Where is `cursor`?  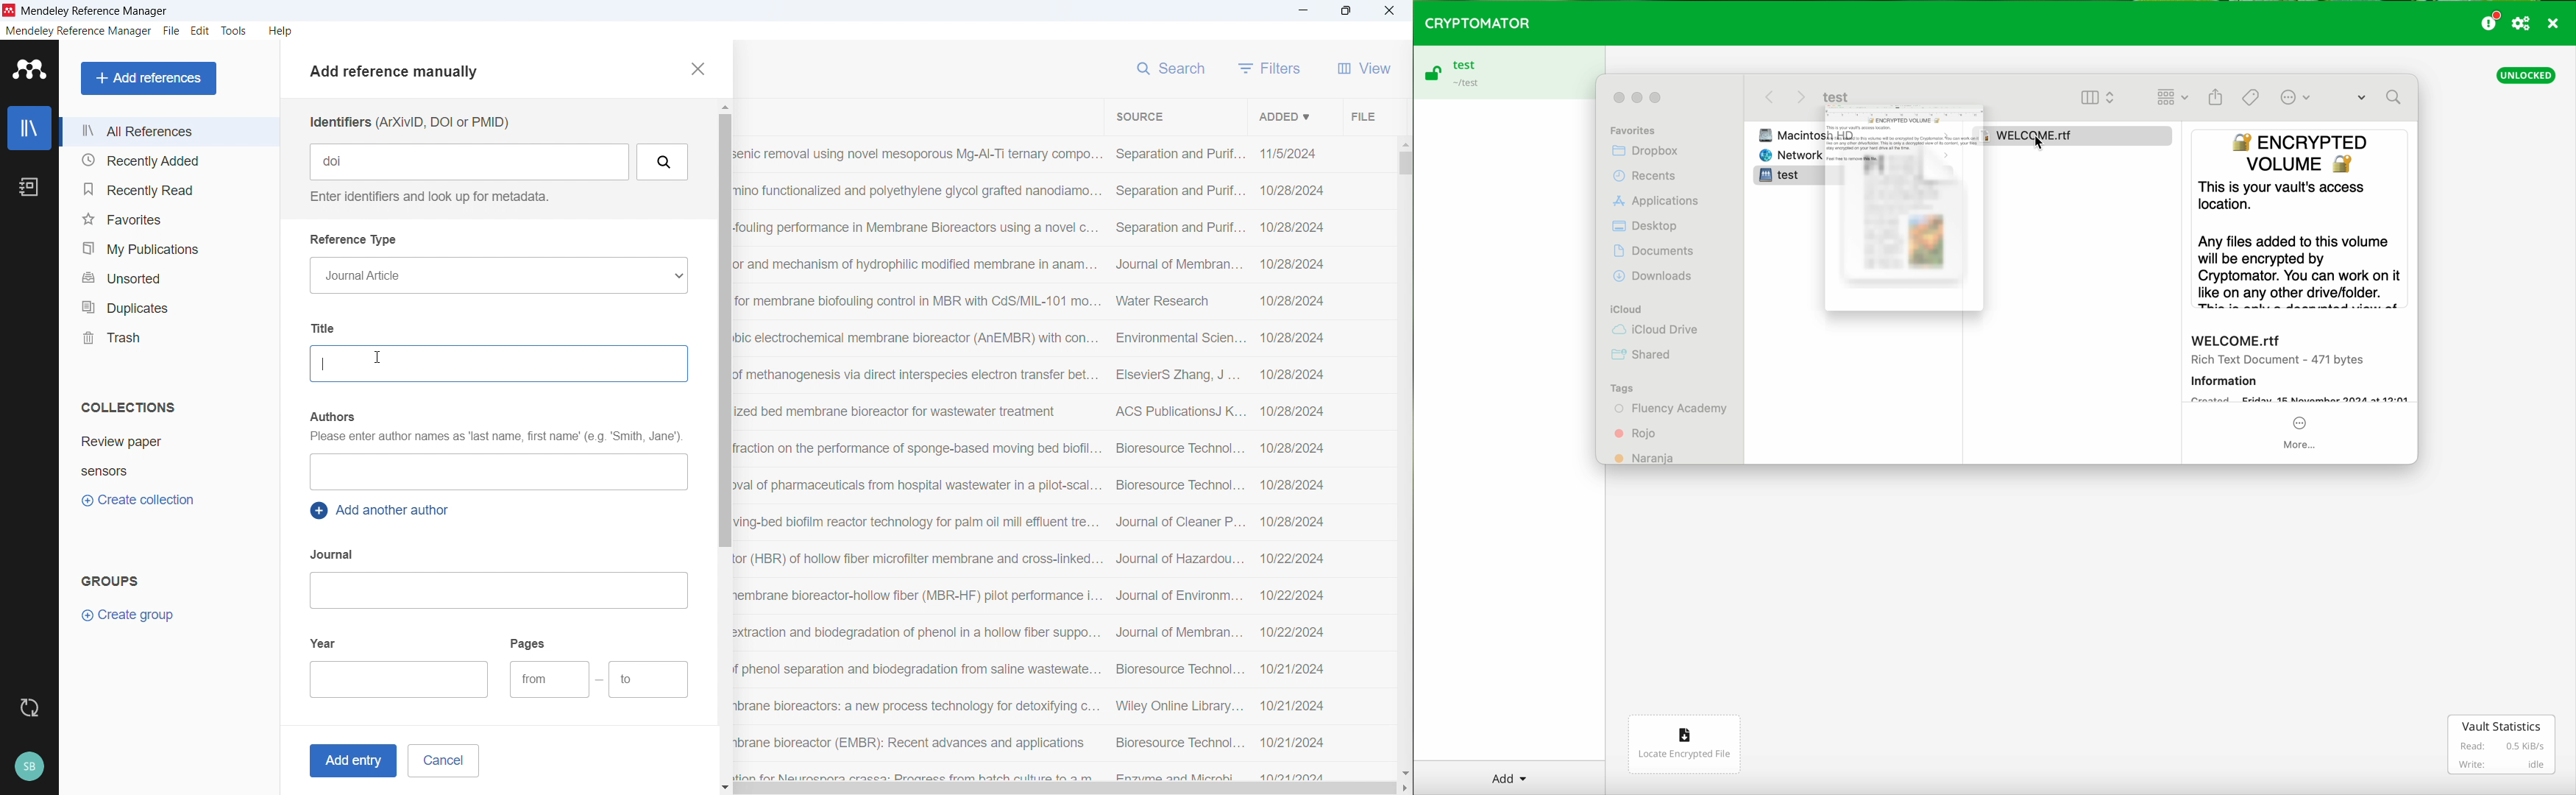
cursor is located at coordinates (378, 358).